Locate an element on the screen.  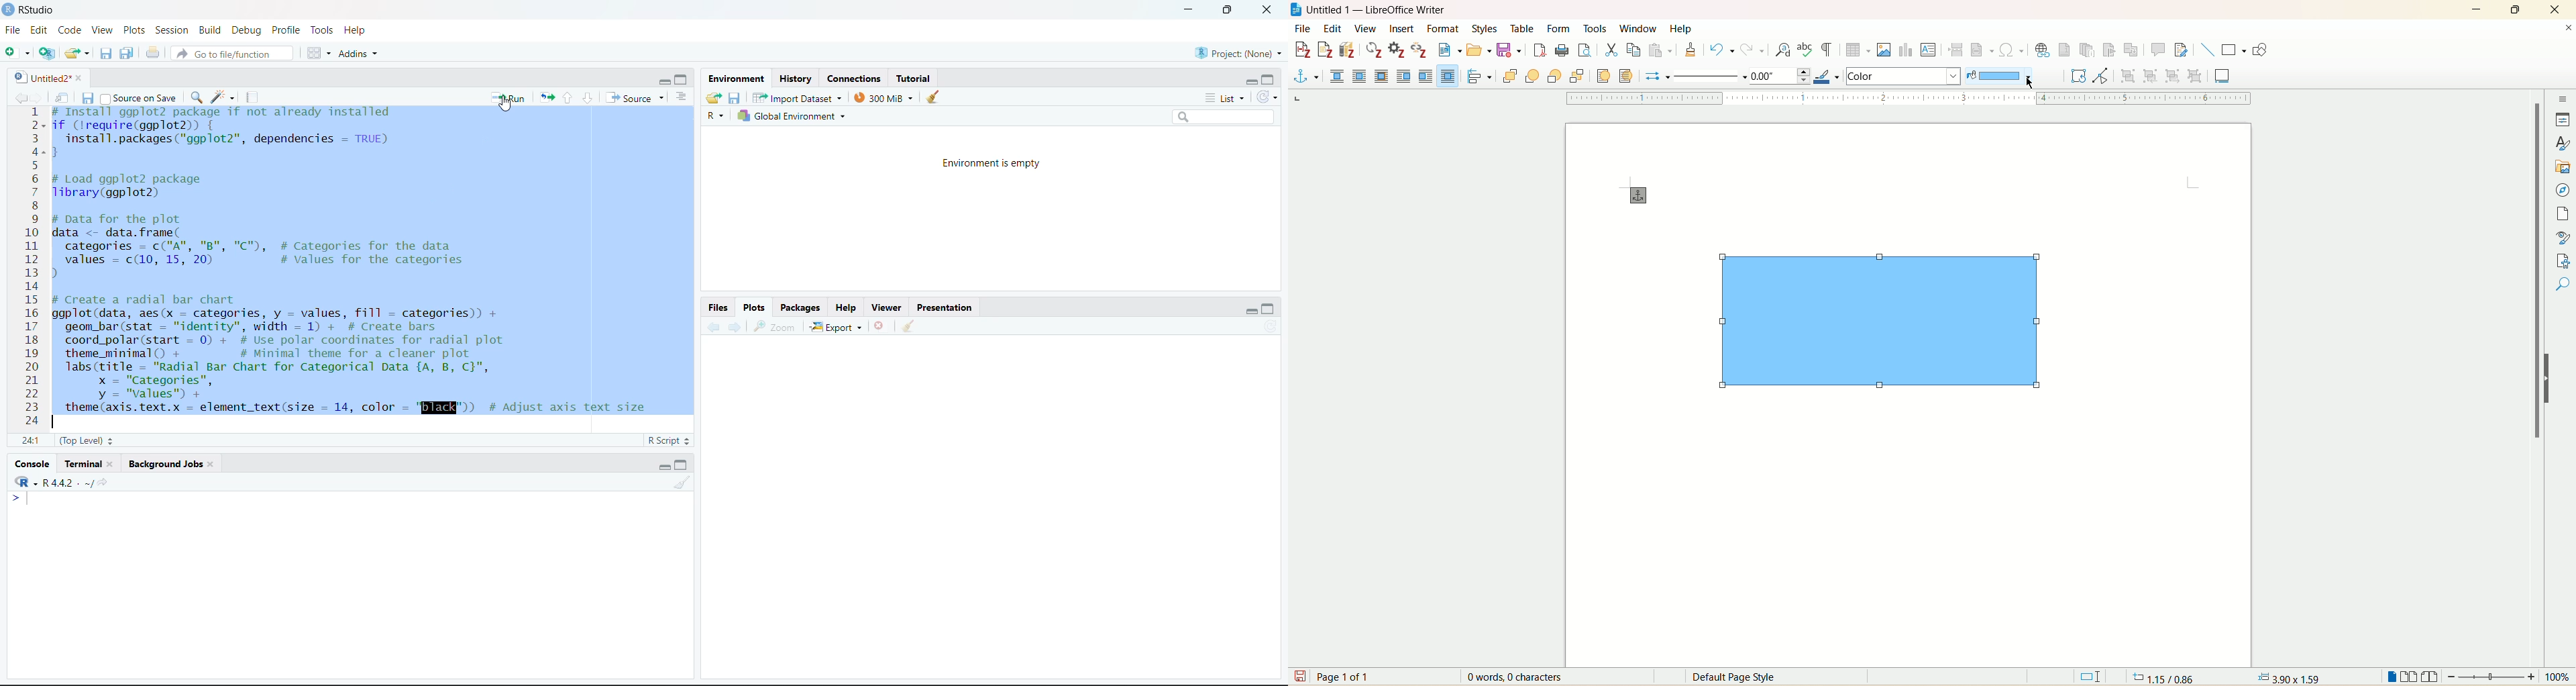
hide console is located at coordinates (1271, 309).